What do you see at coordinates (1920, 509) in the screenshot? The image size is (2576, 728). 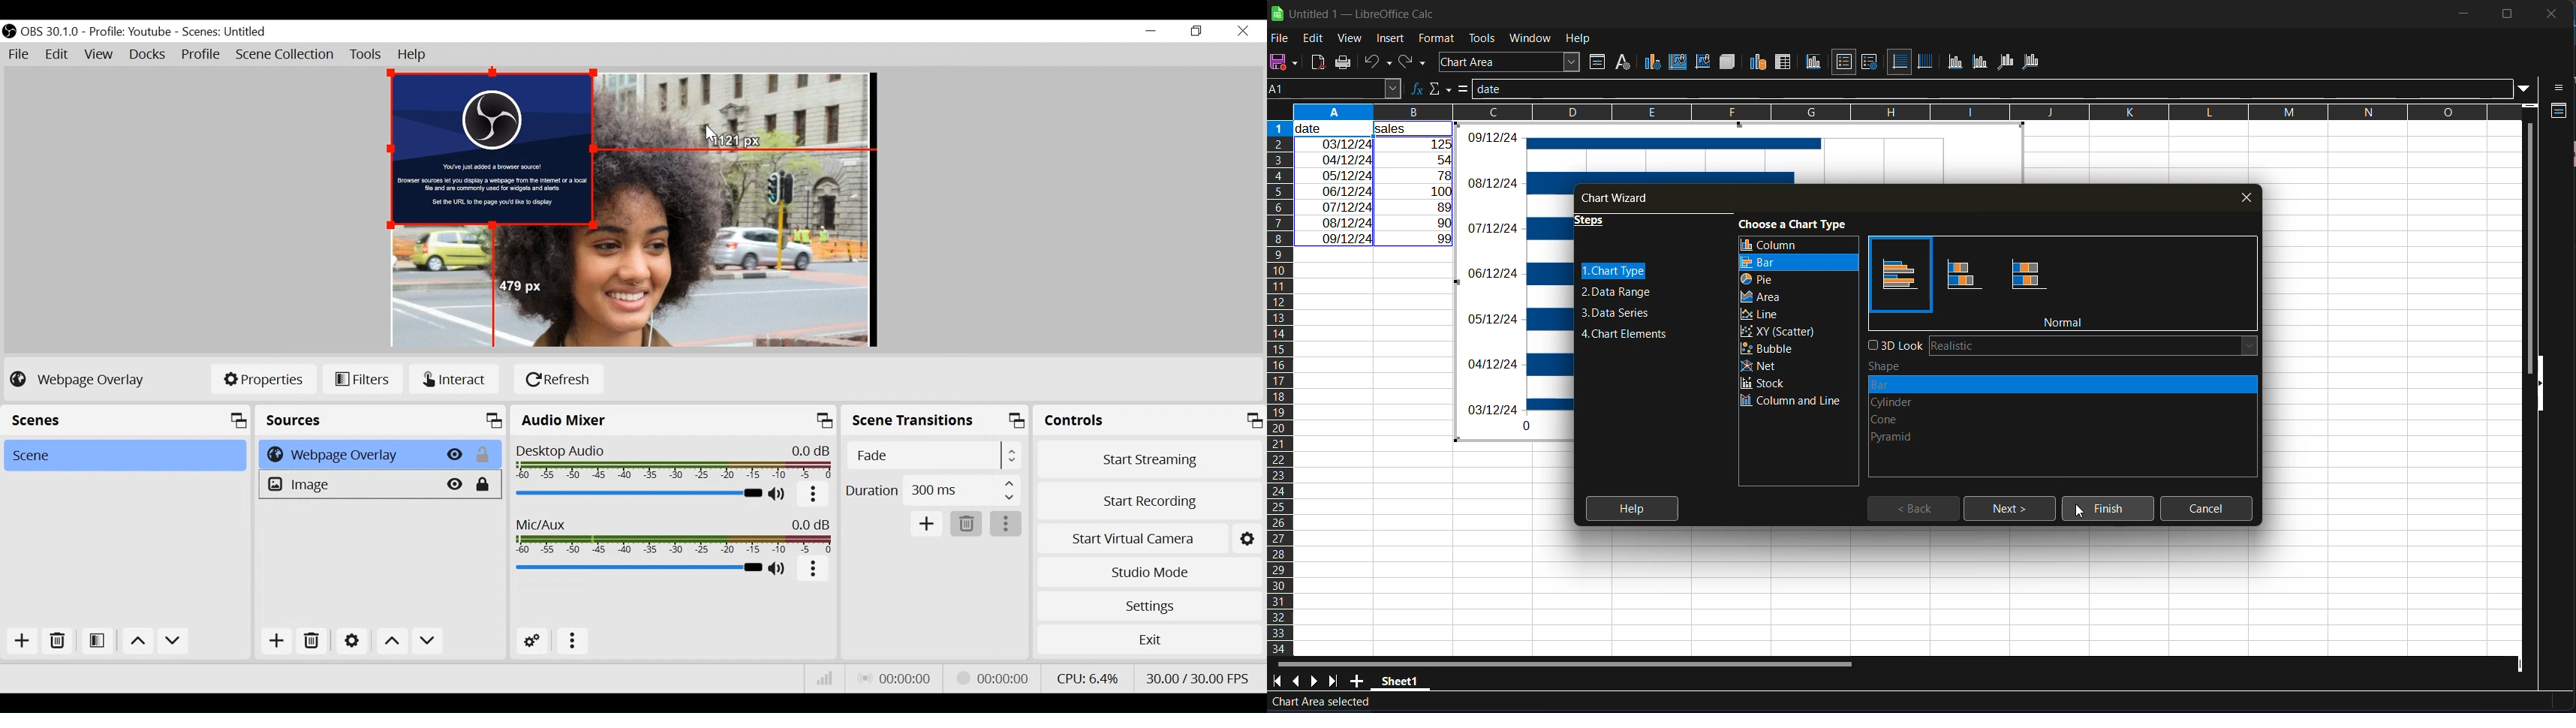 I see `back` at bounding box center [1920, 509].